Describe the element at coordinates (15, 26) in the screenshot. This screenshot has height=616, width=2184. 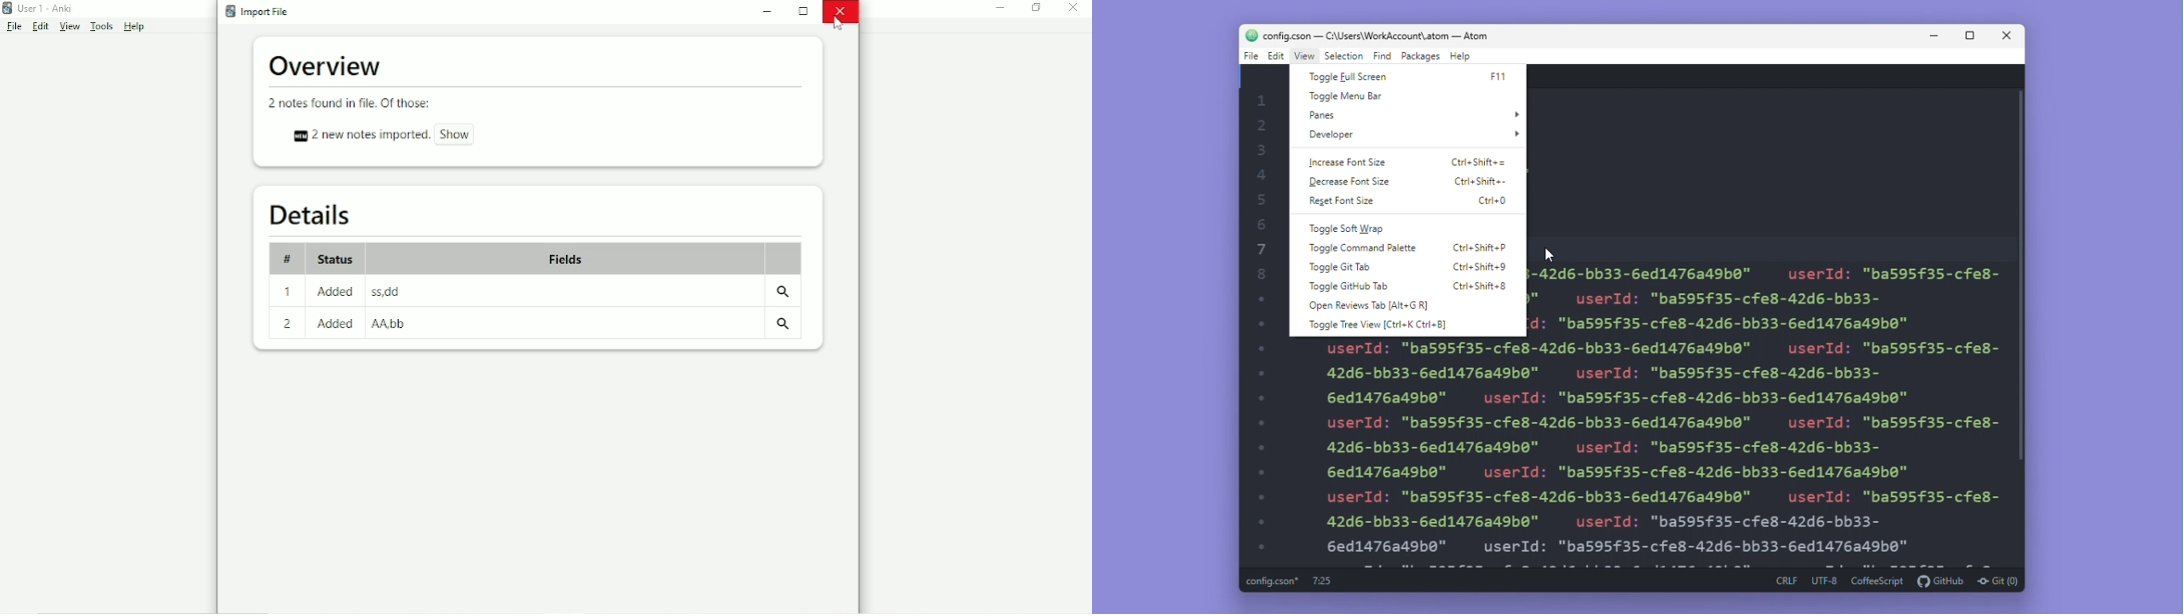
I see `File` at that location.